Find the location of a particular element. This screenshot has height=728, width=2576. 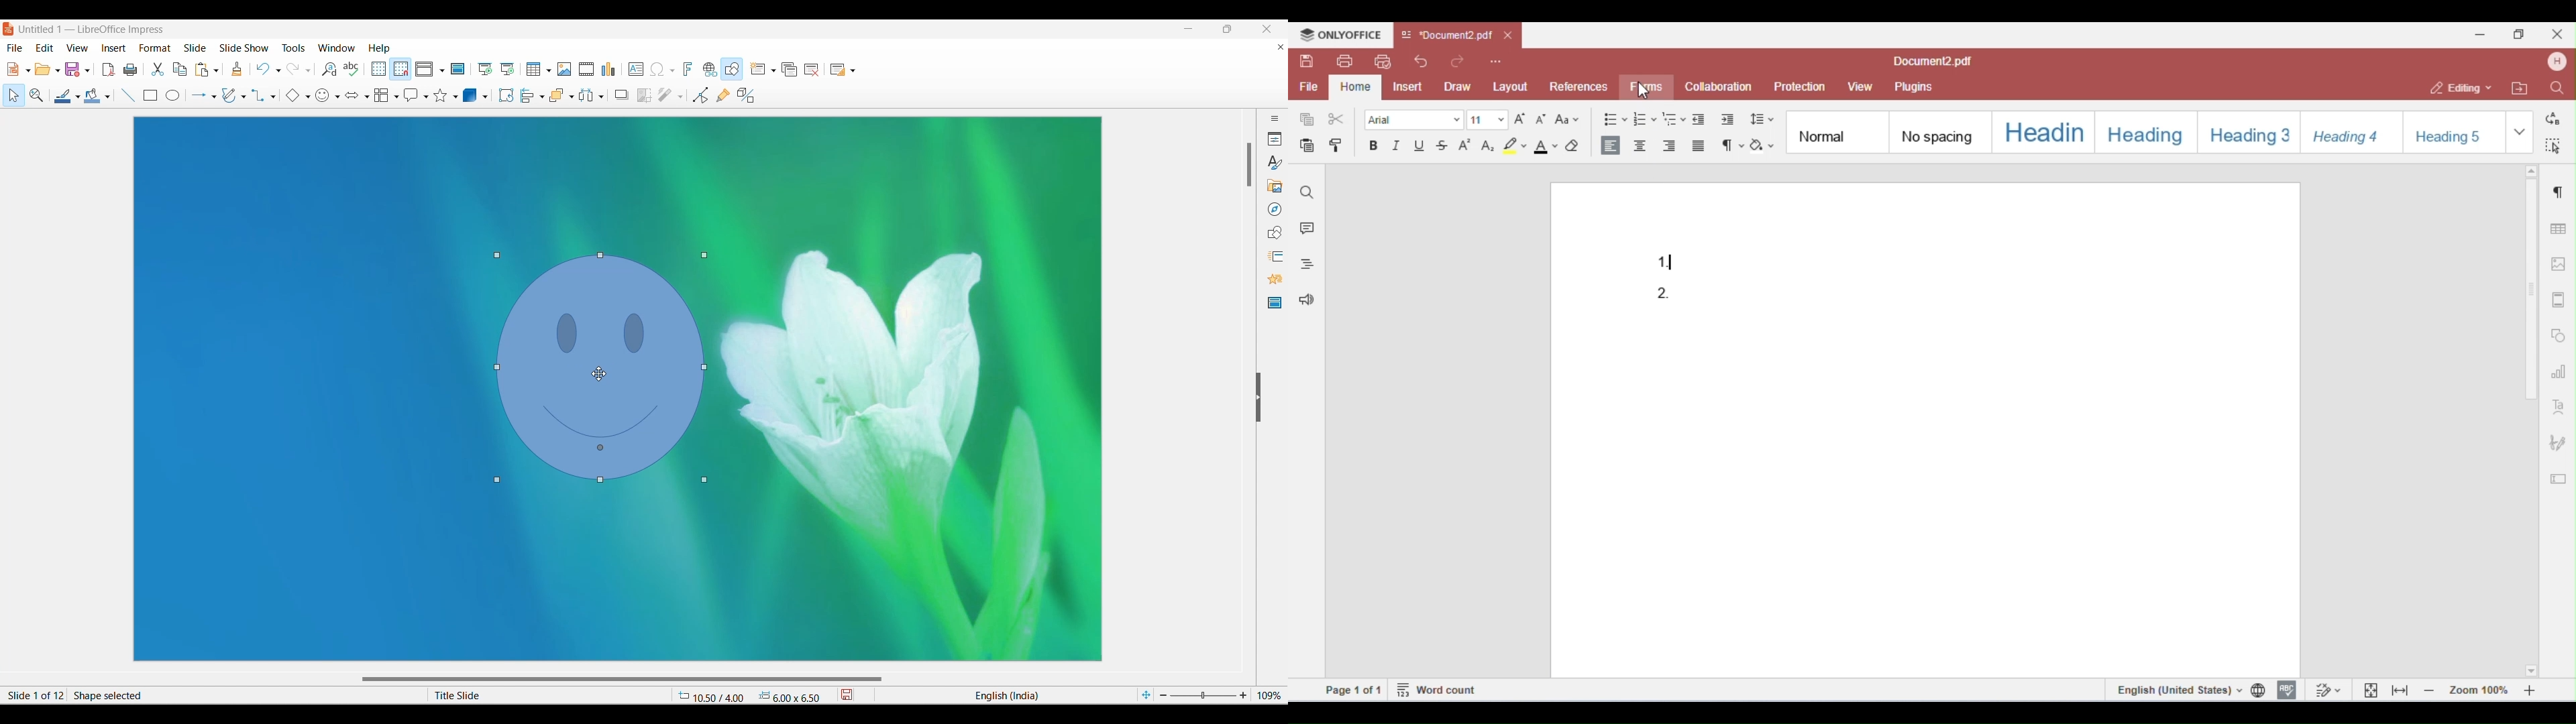

Gallery is located at coordinates (1274, 186).